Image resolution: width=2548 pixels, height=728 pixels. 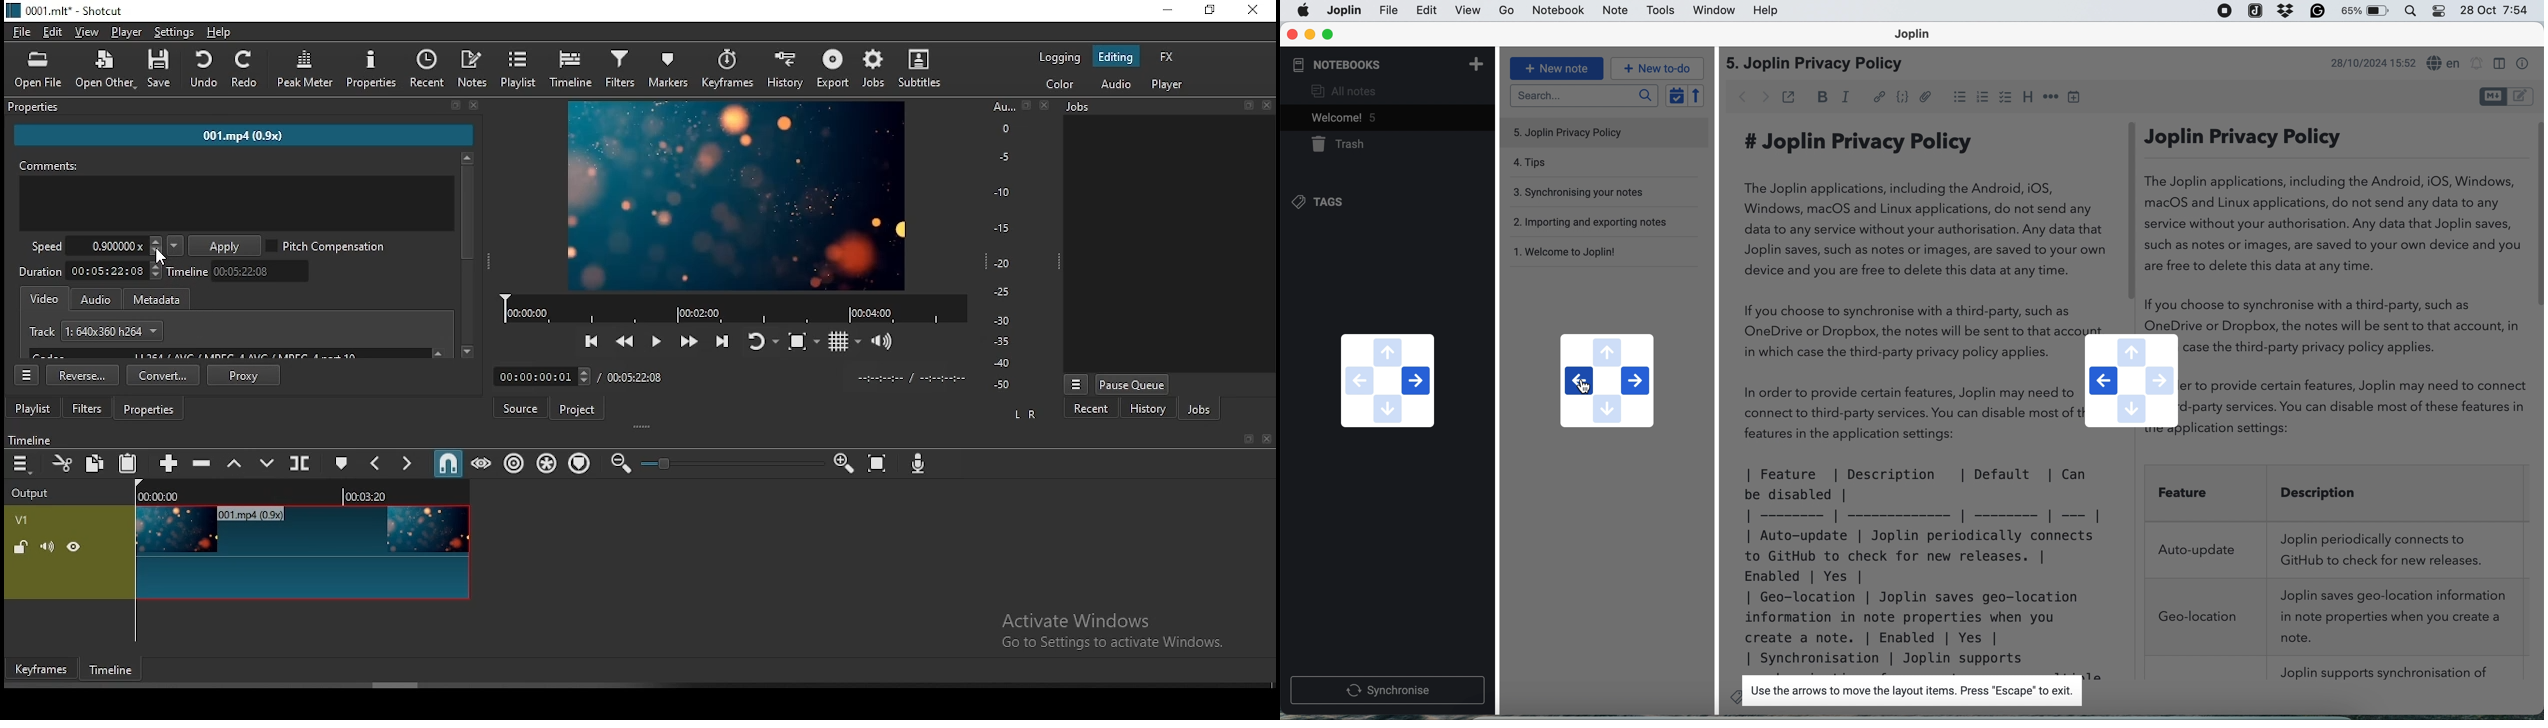 I want to click on properties, so click(x=149, y=408).